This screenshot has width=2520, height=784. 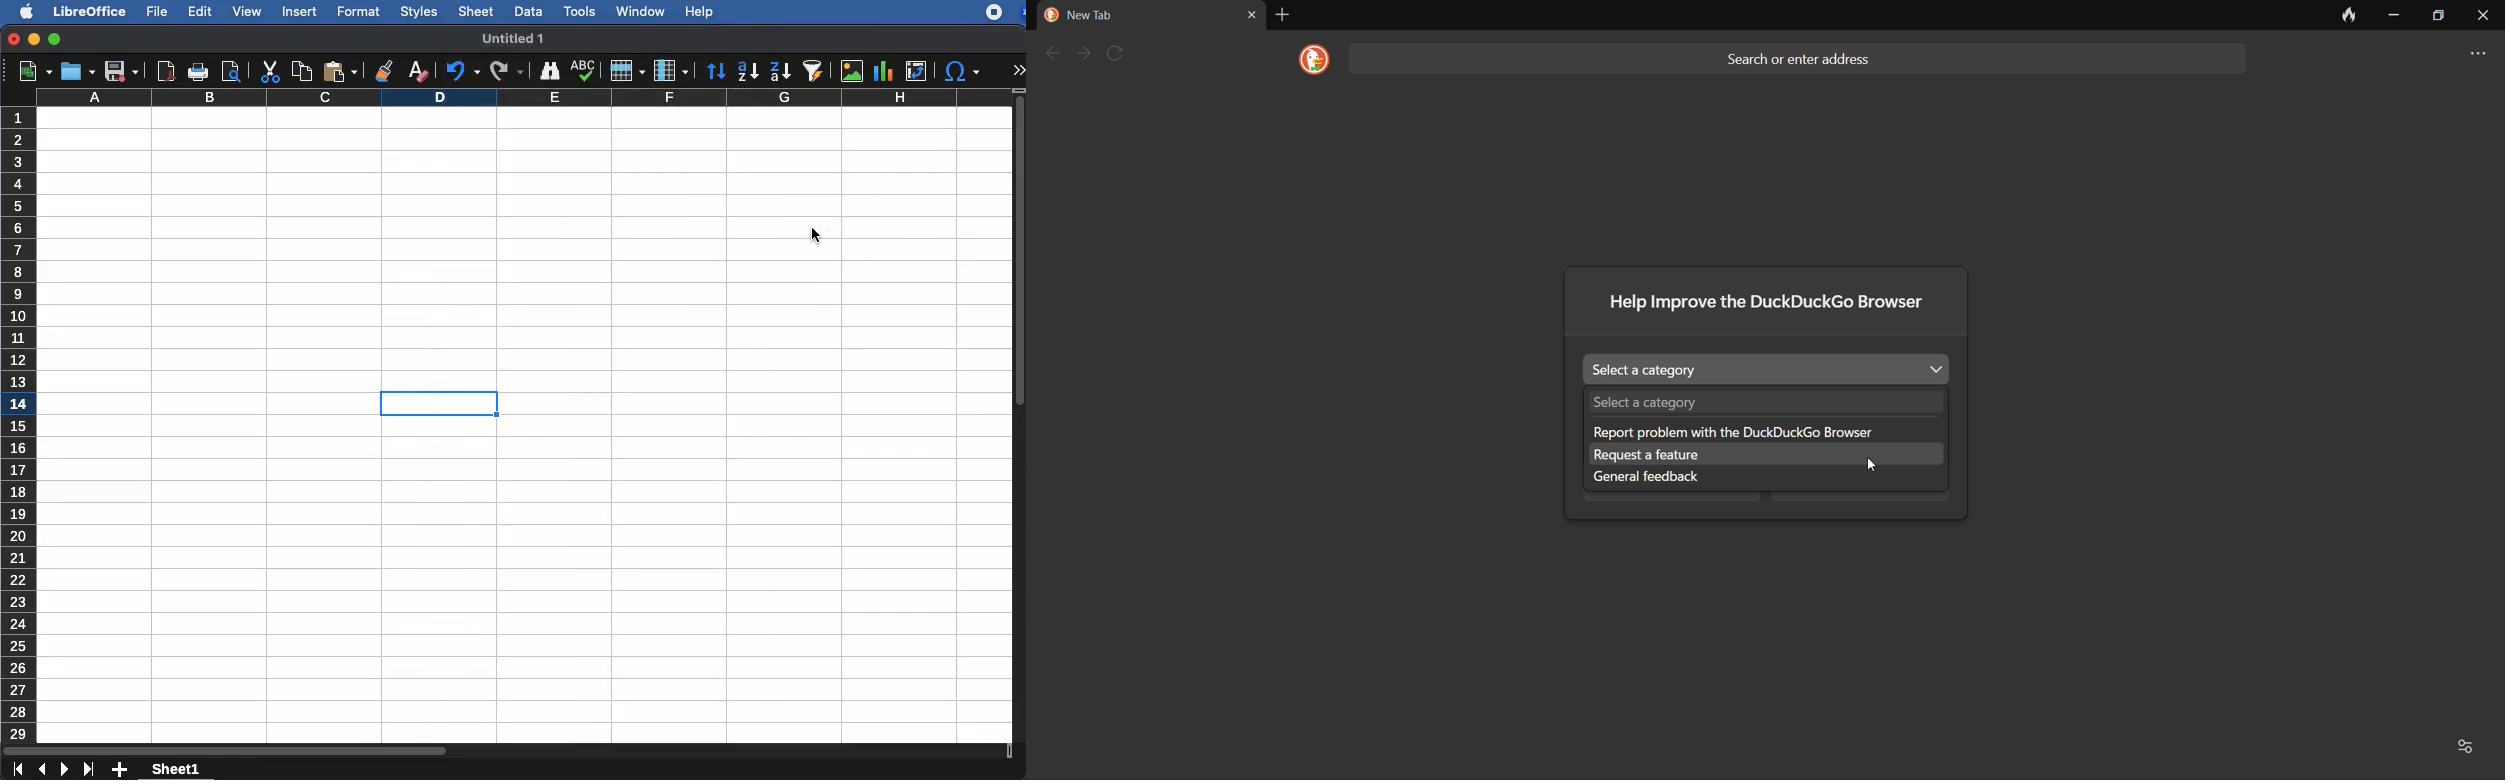 What do you see at coordinates (639, 13) in the screenshot?
I see `window` at bounding box center [639, 13].